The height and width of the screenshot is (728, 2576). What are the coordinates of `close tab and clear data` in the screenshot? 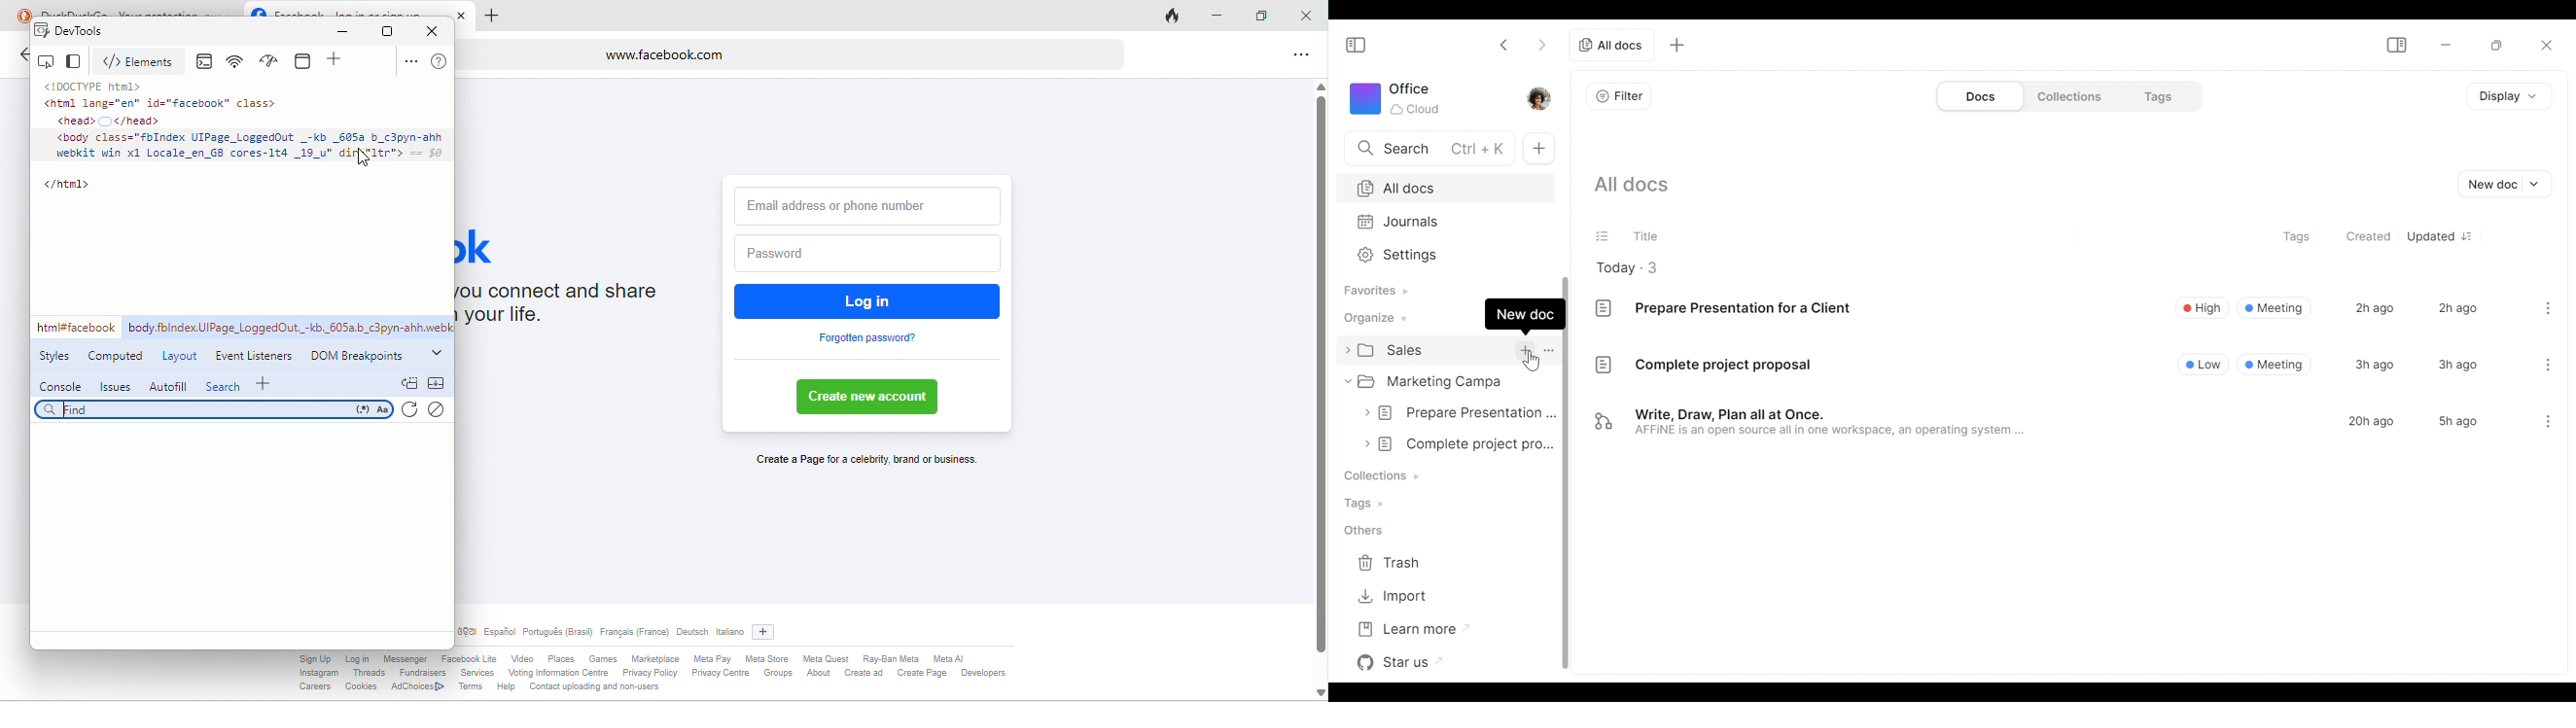 It's located at (1175, 15).